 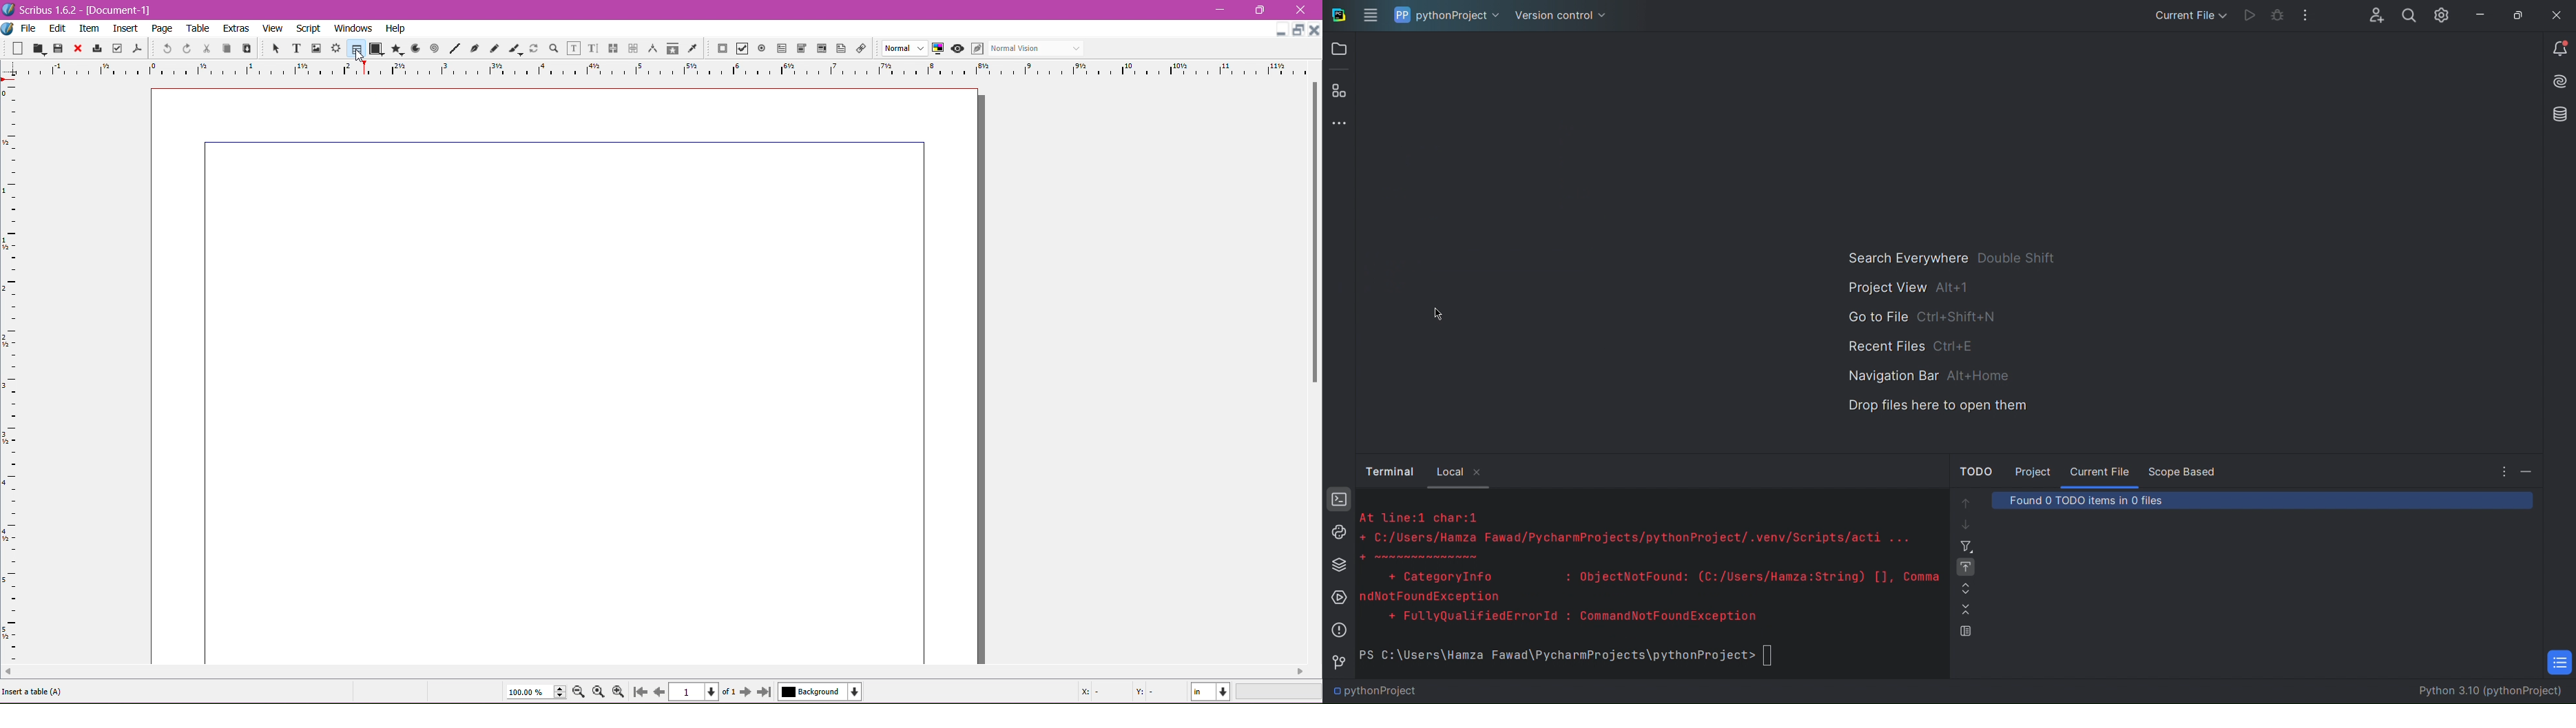 What do you see at coordinates (1951, 257) in the screenshot?
I see `Search Everywhere` at bounding box center [1951, 257].